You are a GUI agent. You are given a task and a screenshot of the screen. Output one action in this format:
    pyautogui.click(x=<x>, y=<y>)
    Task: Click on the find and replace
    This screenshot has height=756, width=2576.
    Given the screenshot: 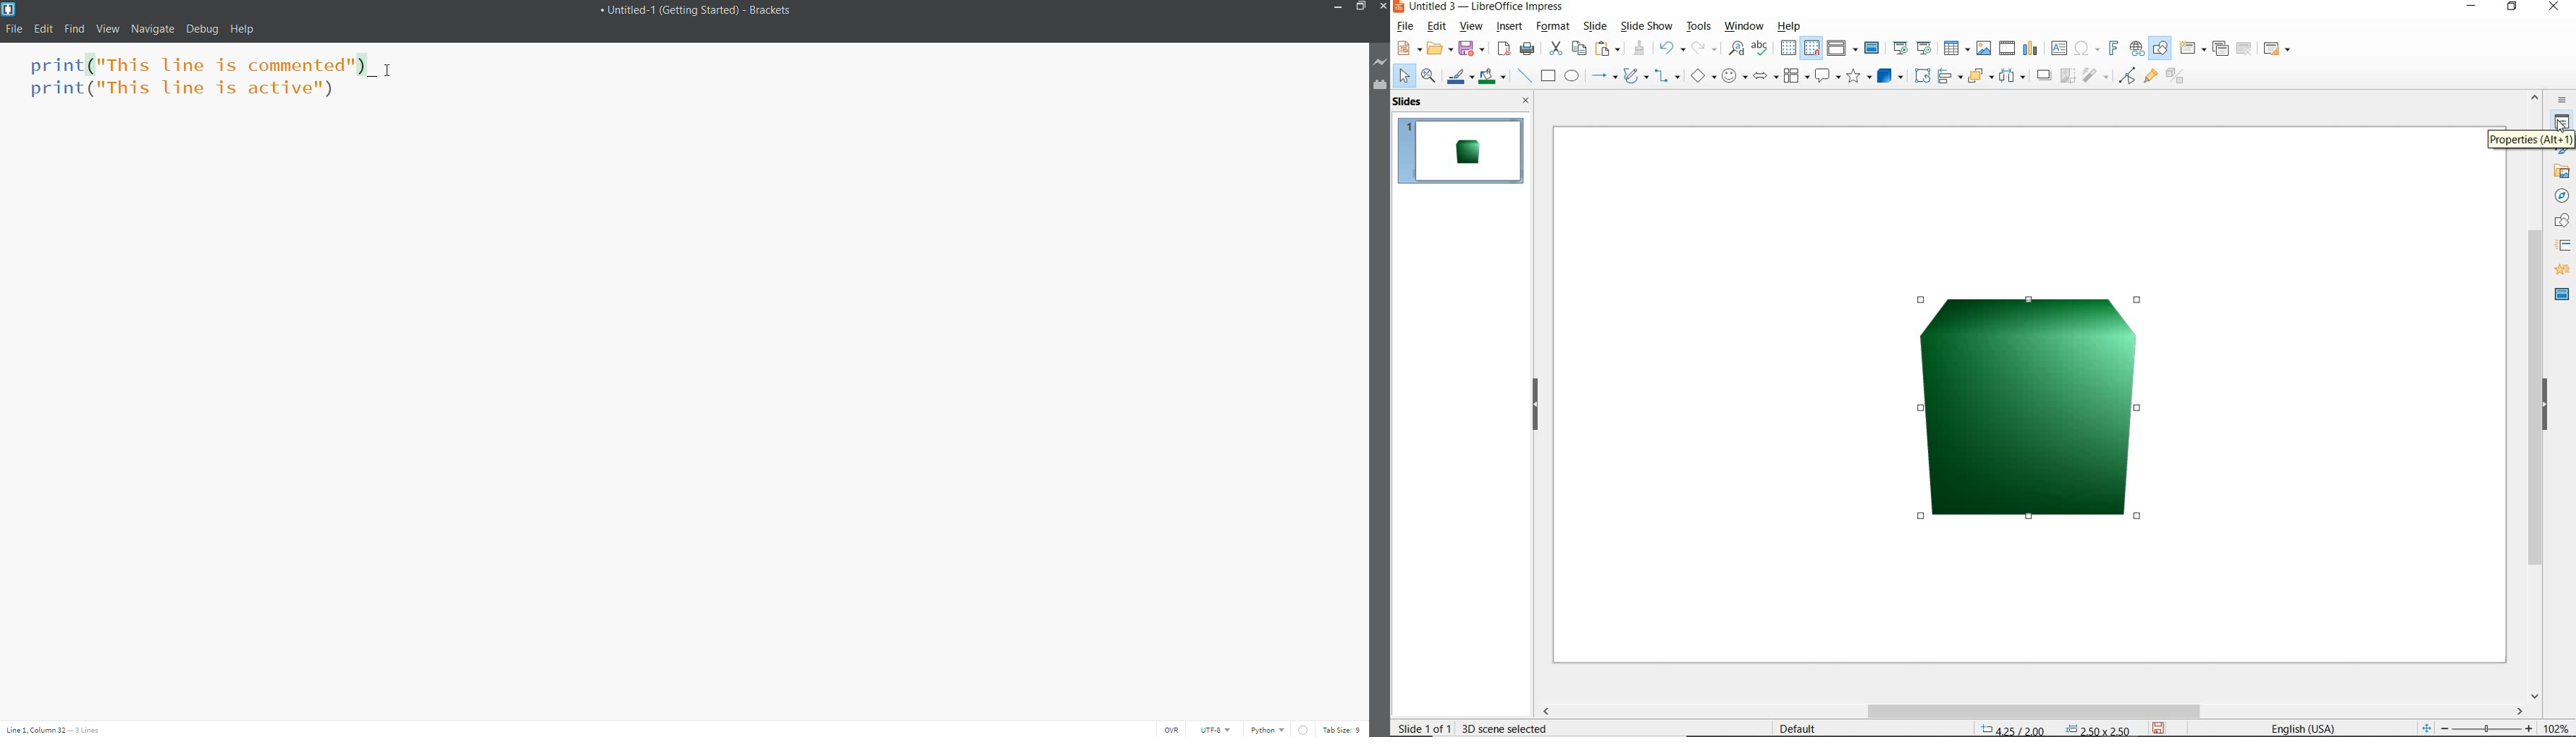 What is the action you would take?
    pyautogui.click(x=1735, y=49)
    